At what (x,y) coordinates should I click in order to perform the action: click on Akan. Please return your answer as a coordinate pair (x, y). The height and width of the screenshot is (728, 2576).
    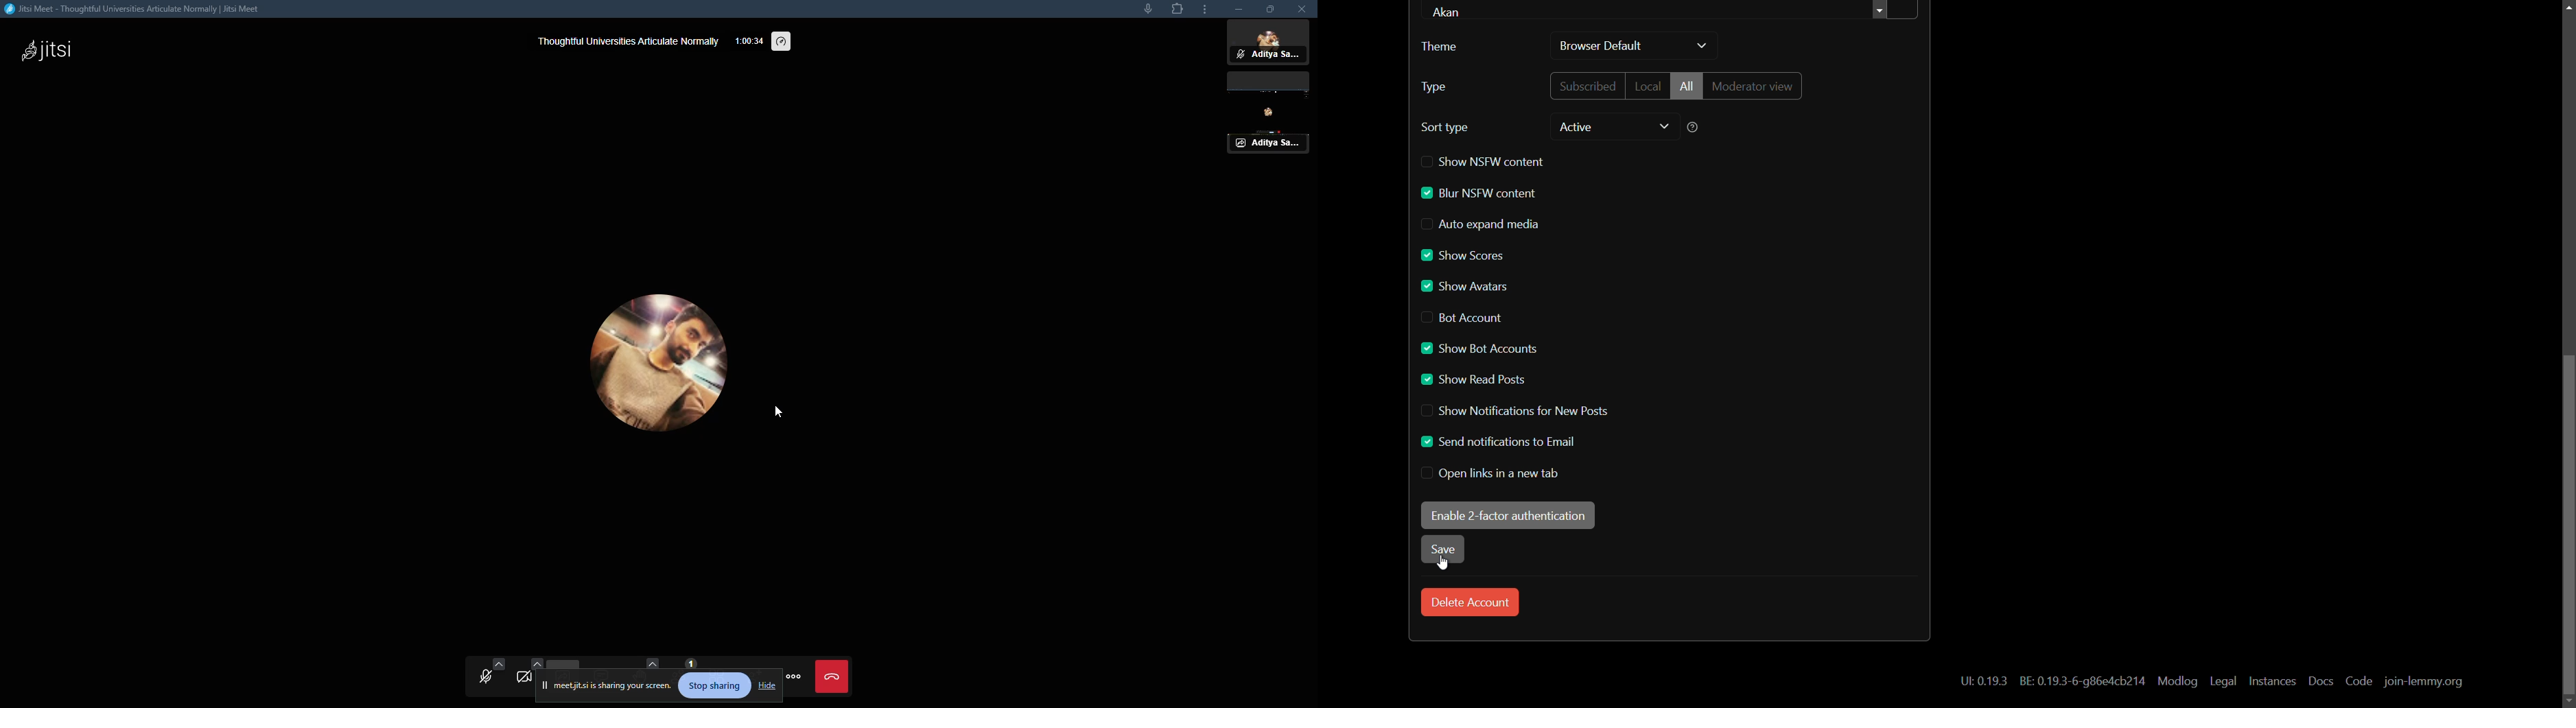
    Looking at the image, I should click on (1451, 12).